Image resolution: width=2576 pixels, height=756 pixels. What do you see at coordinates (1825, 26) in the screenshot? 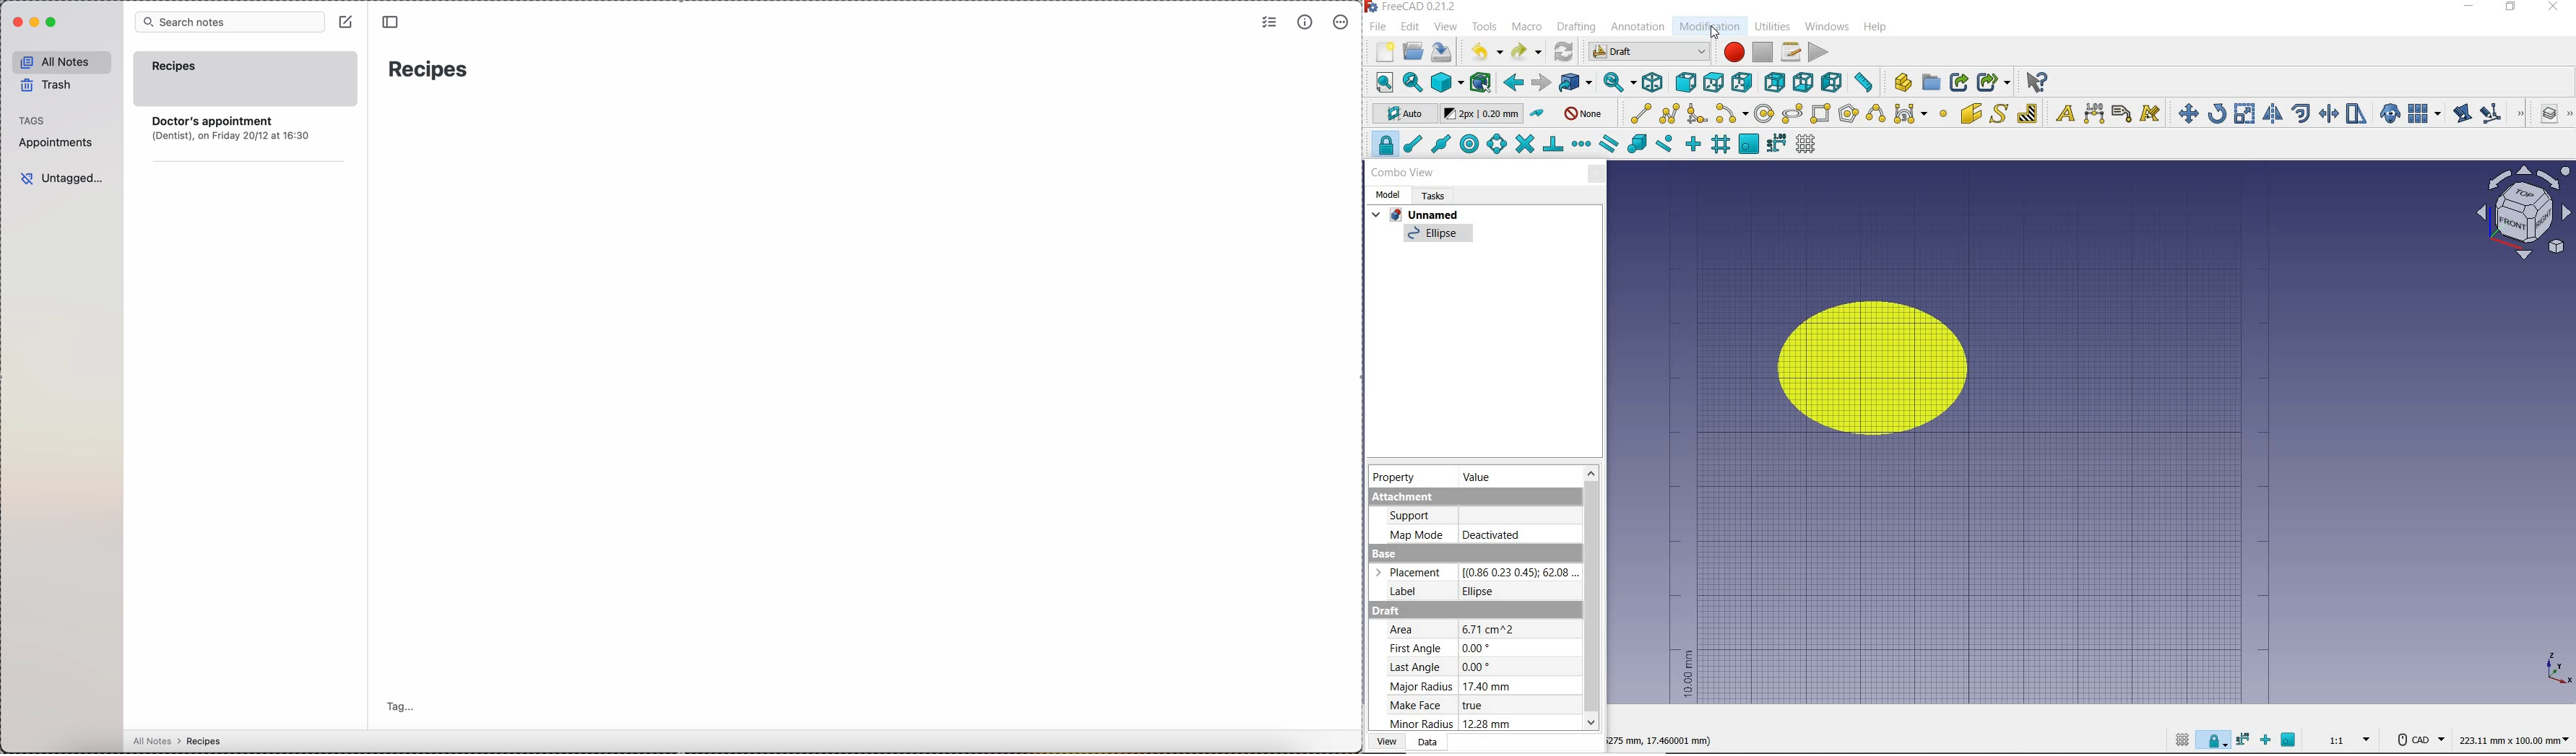
I see `windows` at bounding box center [1825, 26].